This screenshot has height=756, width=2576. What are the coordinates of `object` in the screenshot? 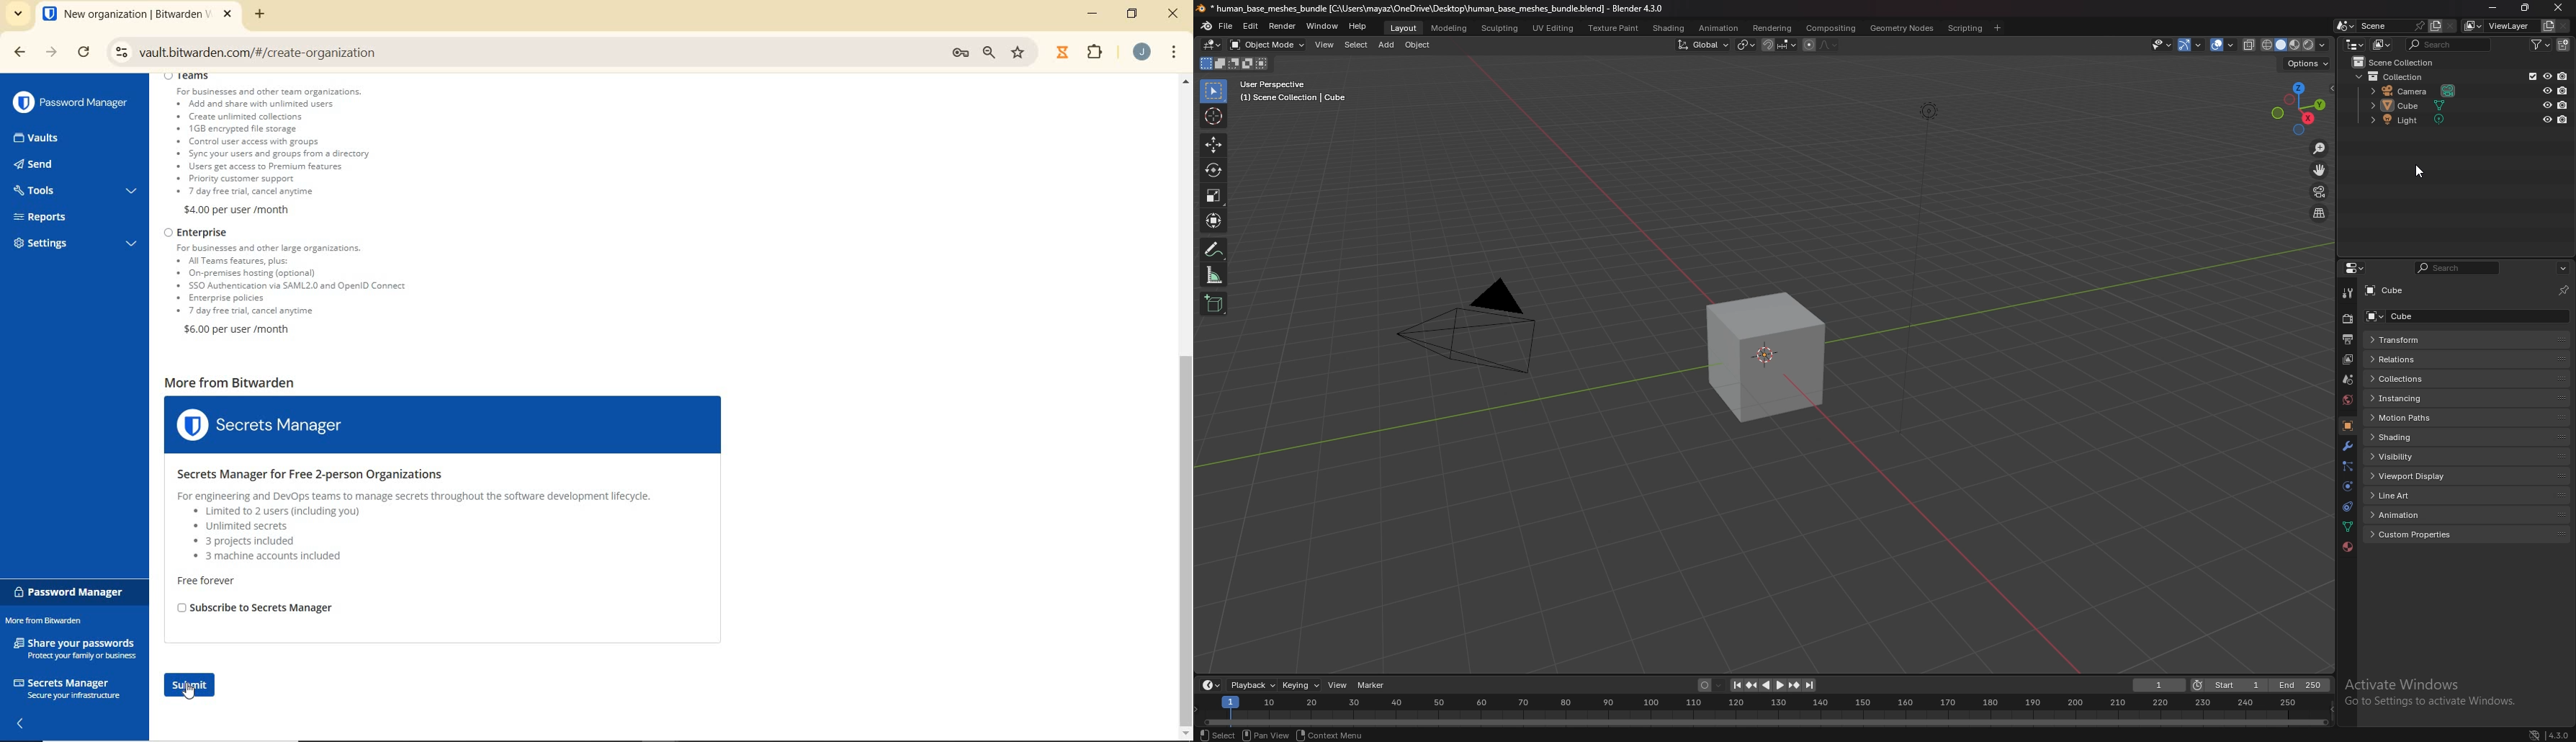 It's located at (2348, 426).